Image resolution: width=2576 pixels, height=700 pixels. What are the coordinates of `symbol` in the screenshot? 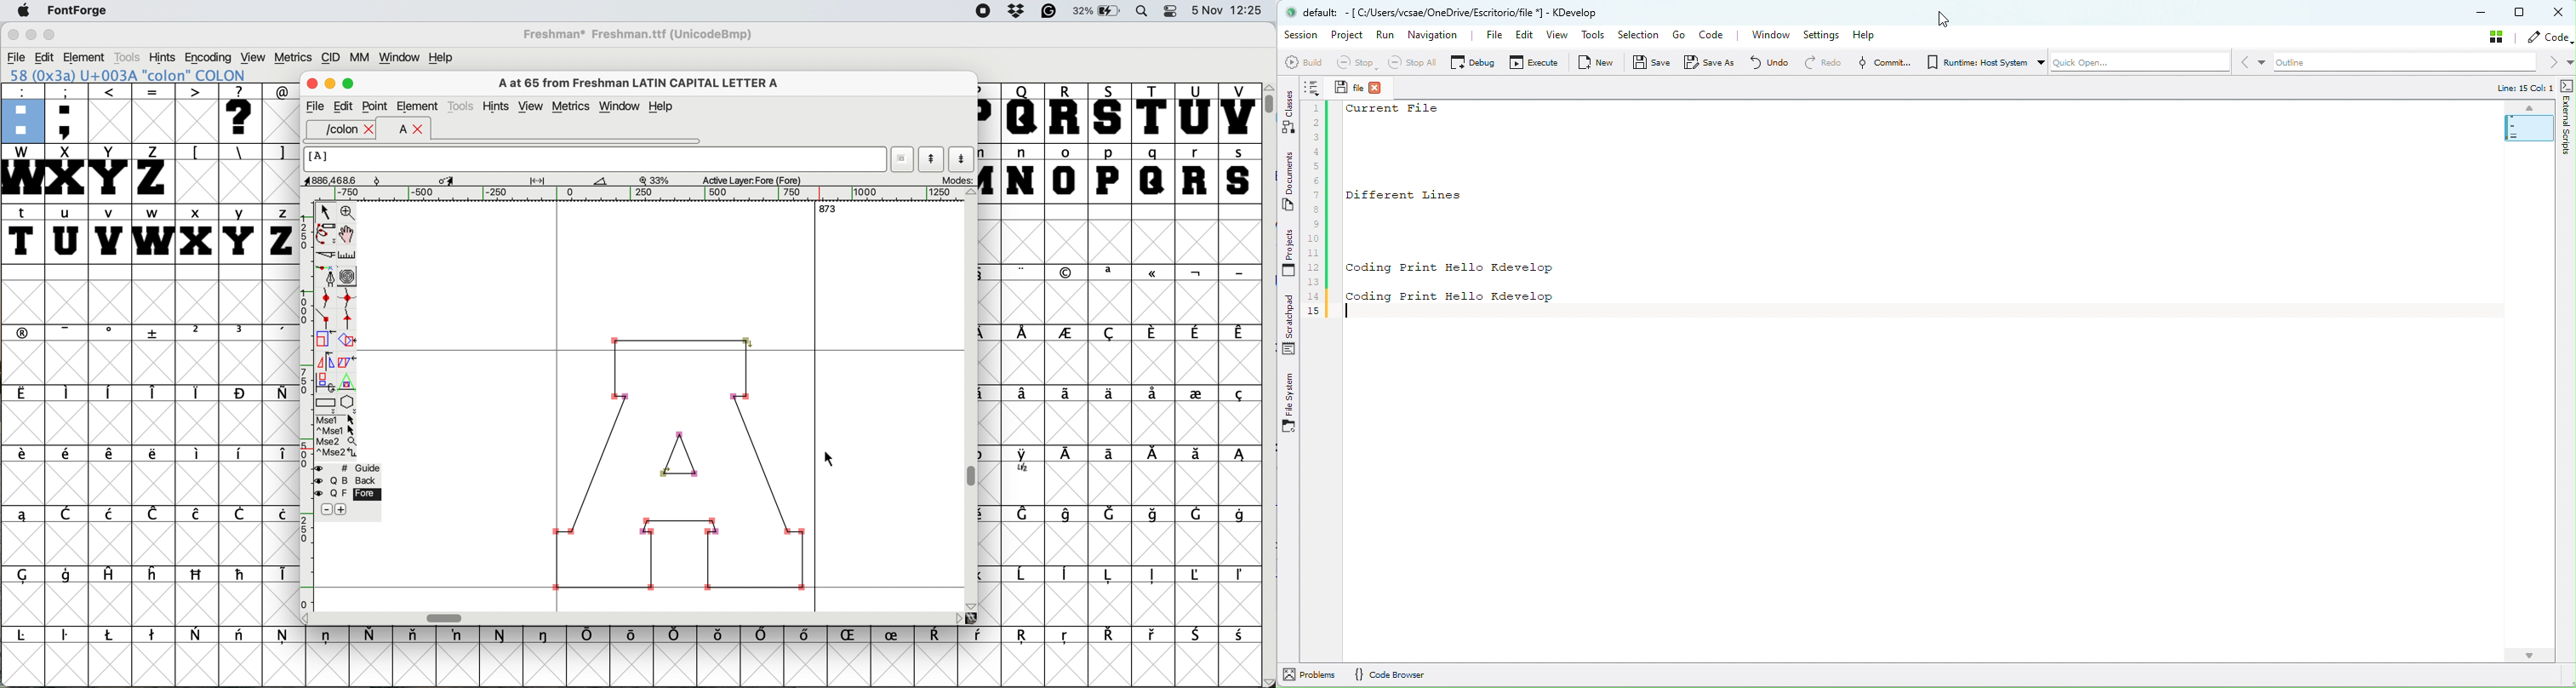 It's located at (1113, 513).